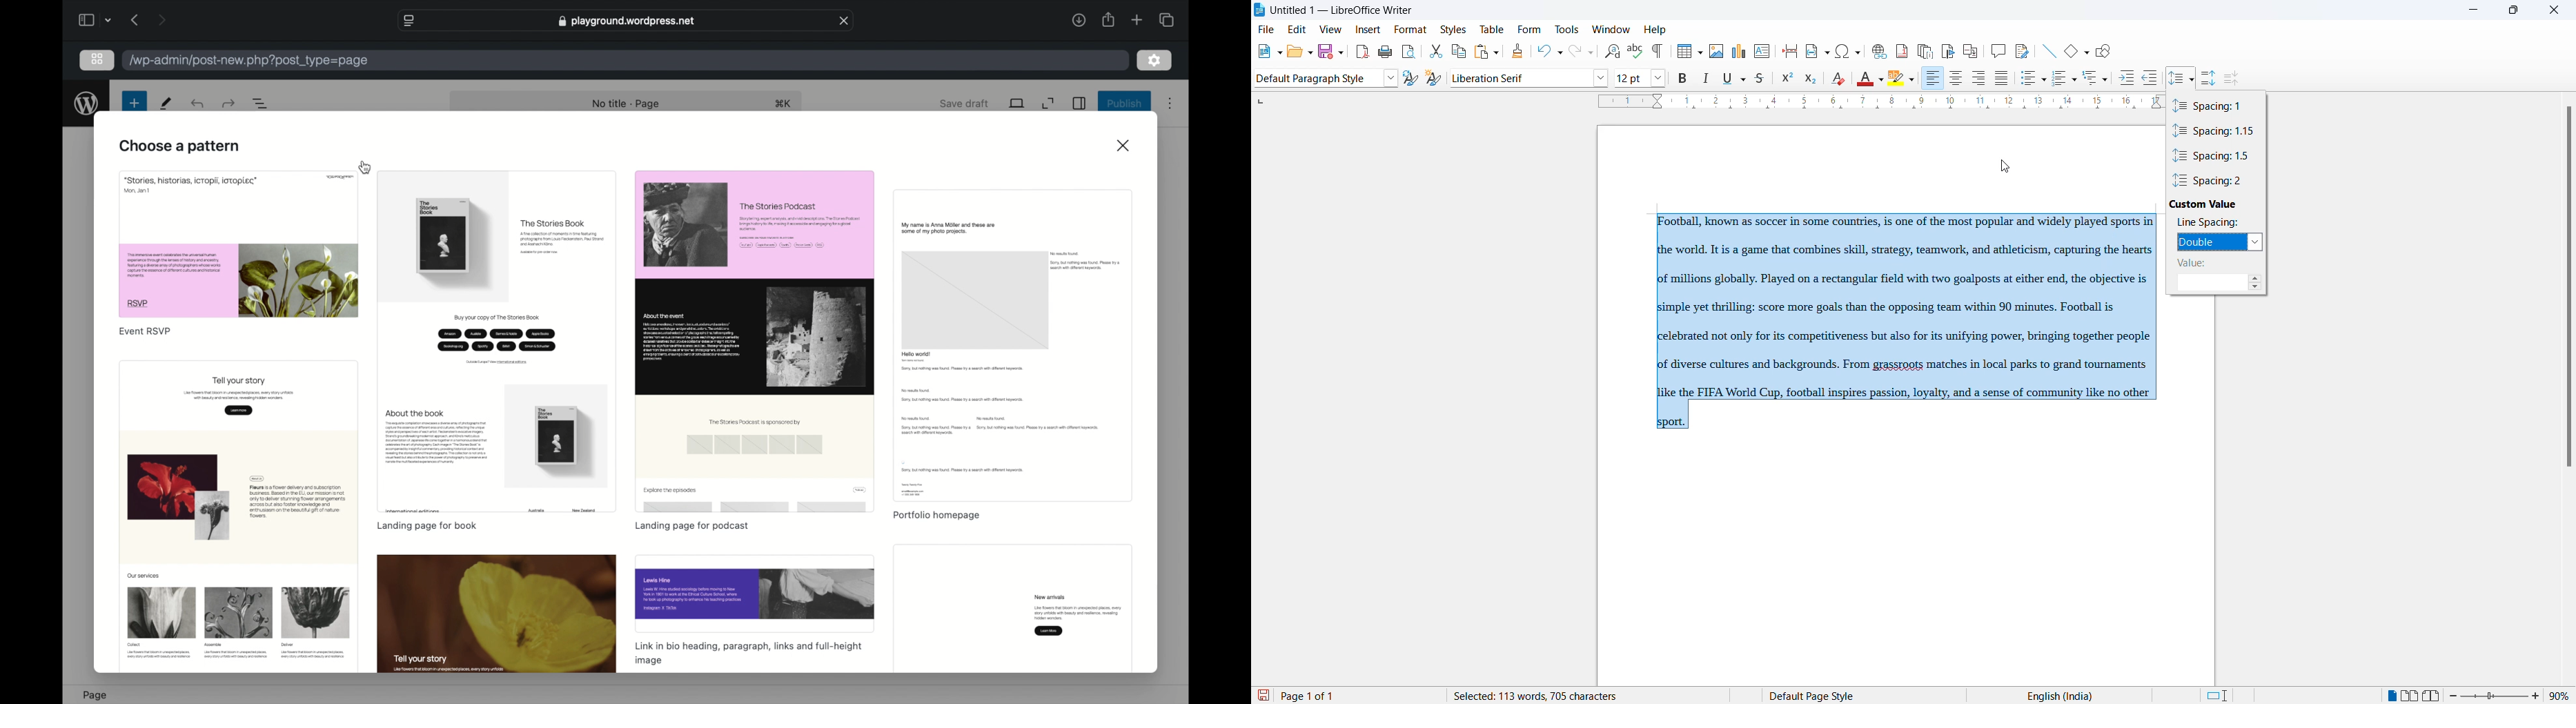  Describe the element at coordinates (2060, 79) in the screenshot. I see `toggle ordered list` at that location.